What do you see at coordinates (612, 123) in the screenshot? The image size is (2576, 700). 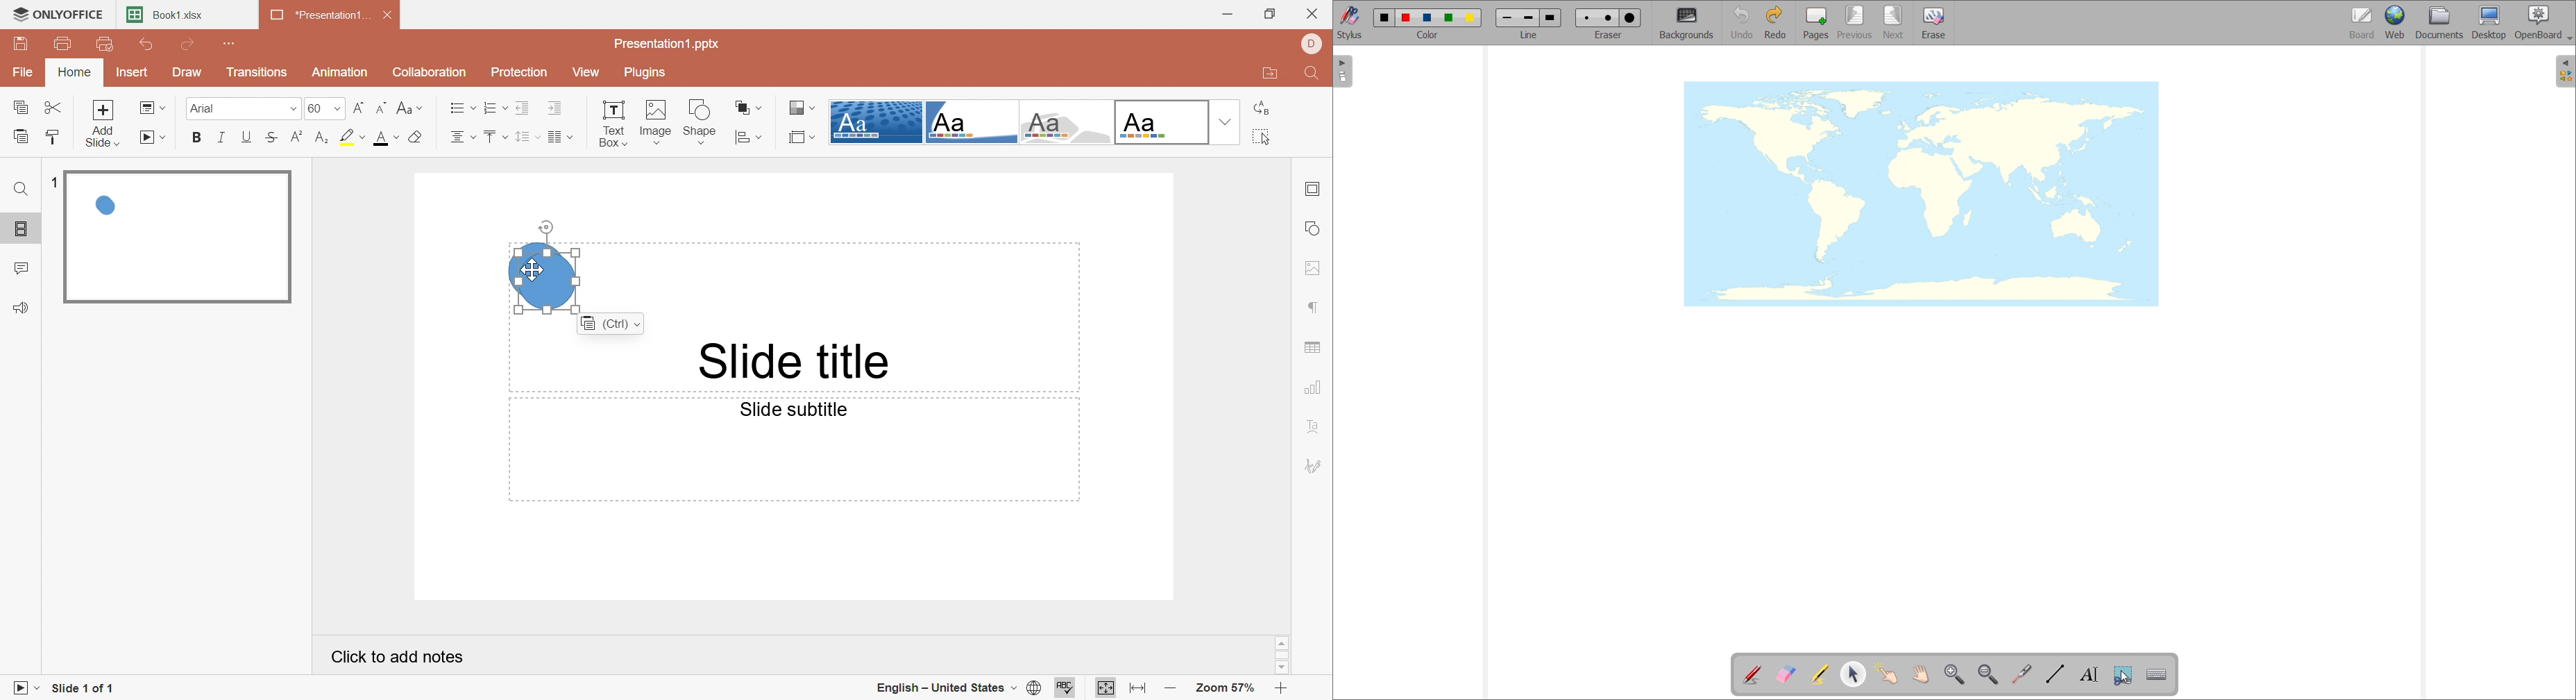 I see `Text box` at bounding box center [612, 123].